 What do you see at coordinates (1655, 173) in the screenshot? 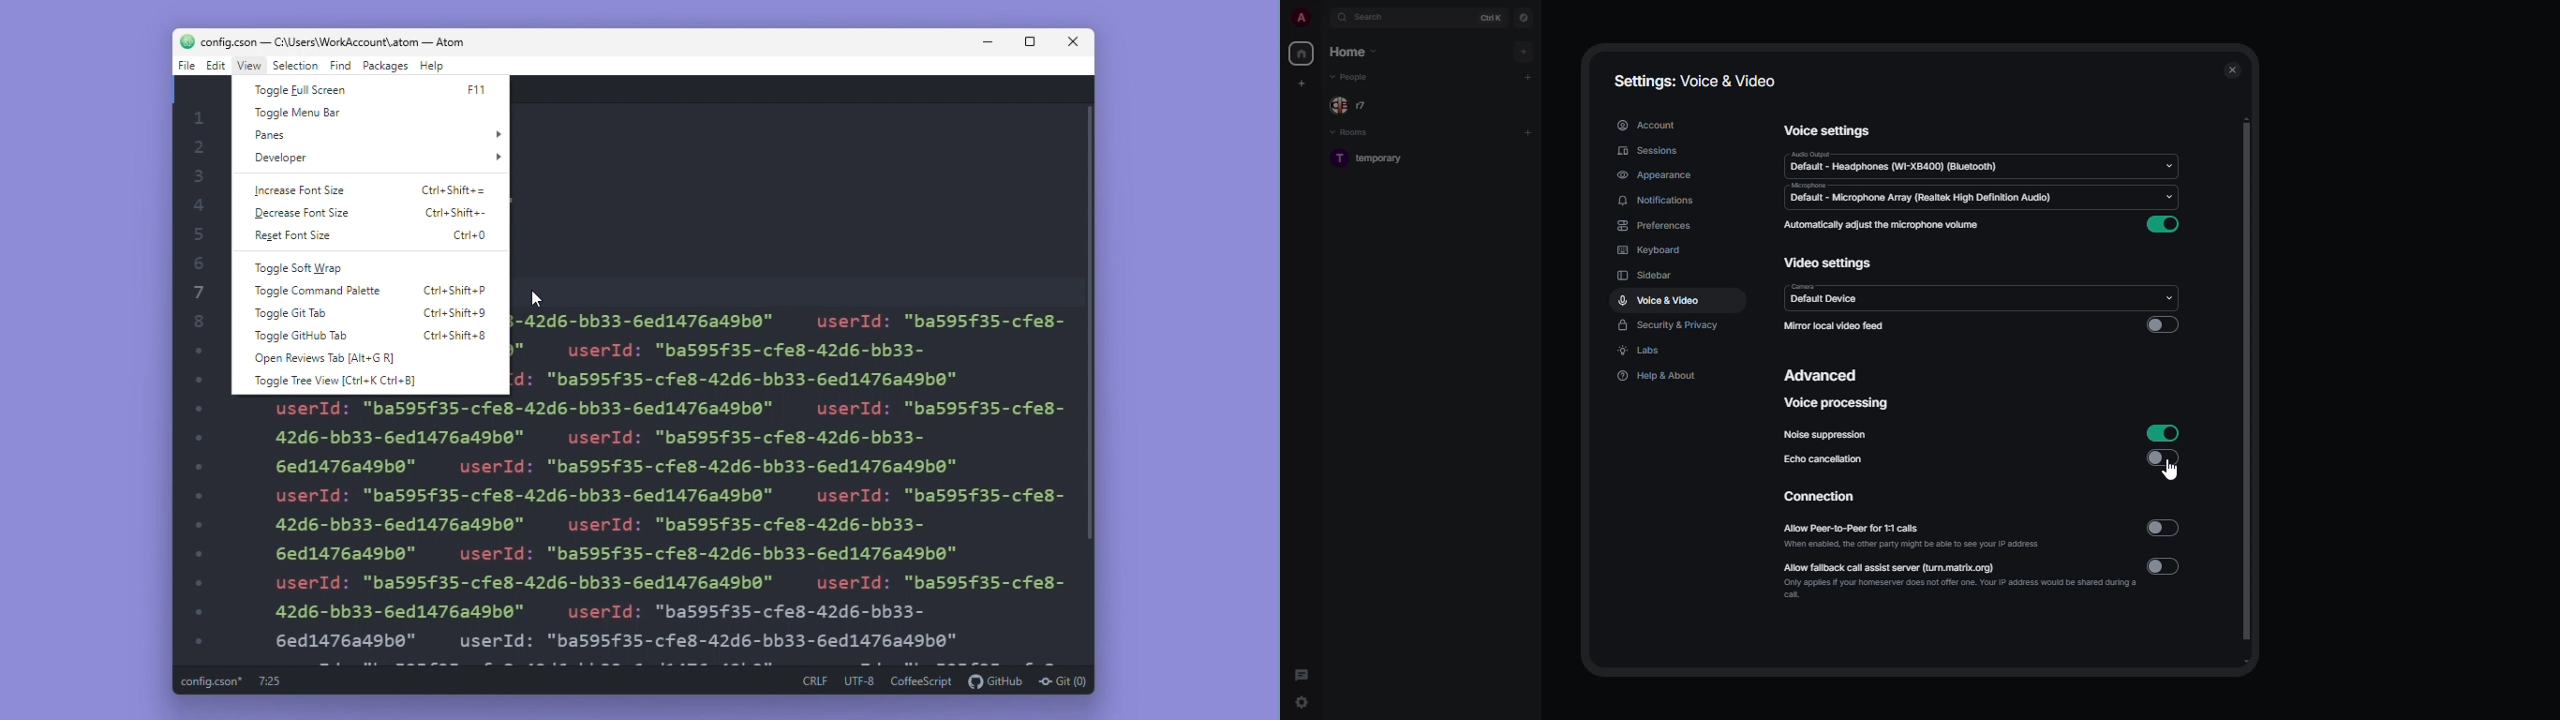
I see `appearance` at bounding box center [1655, 173].